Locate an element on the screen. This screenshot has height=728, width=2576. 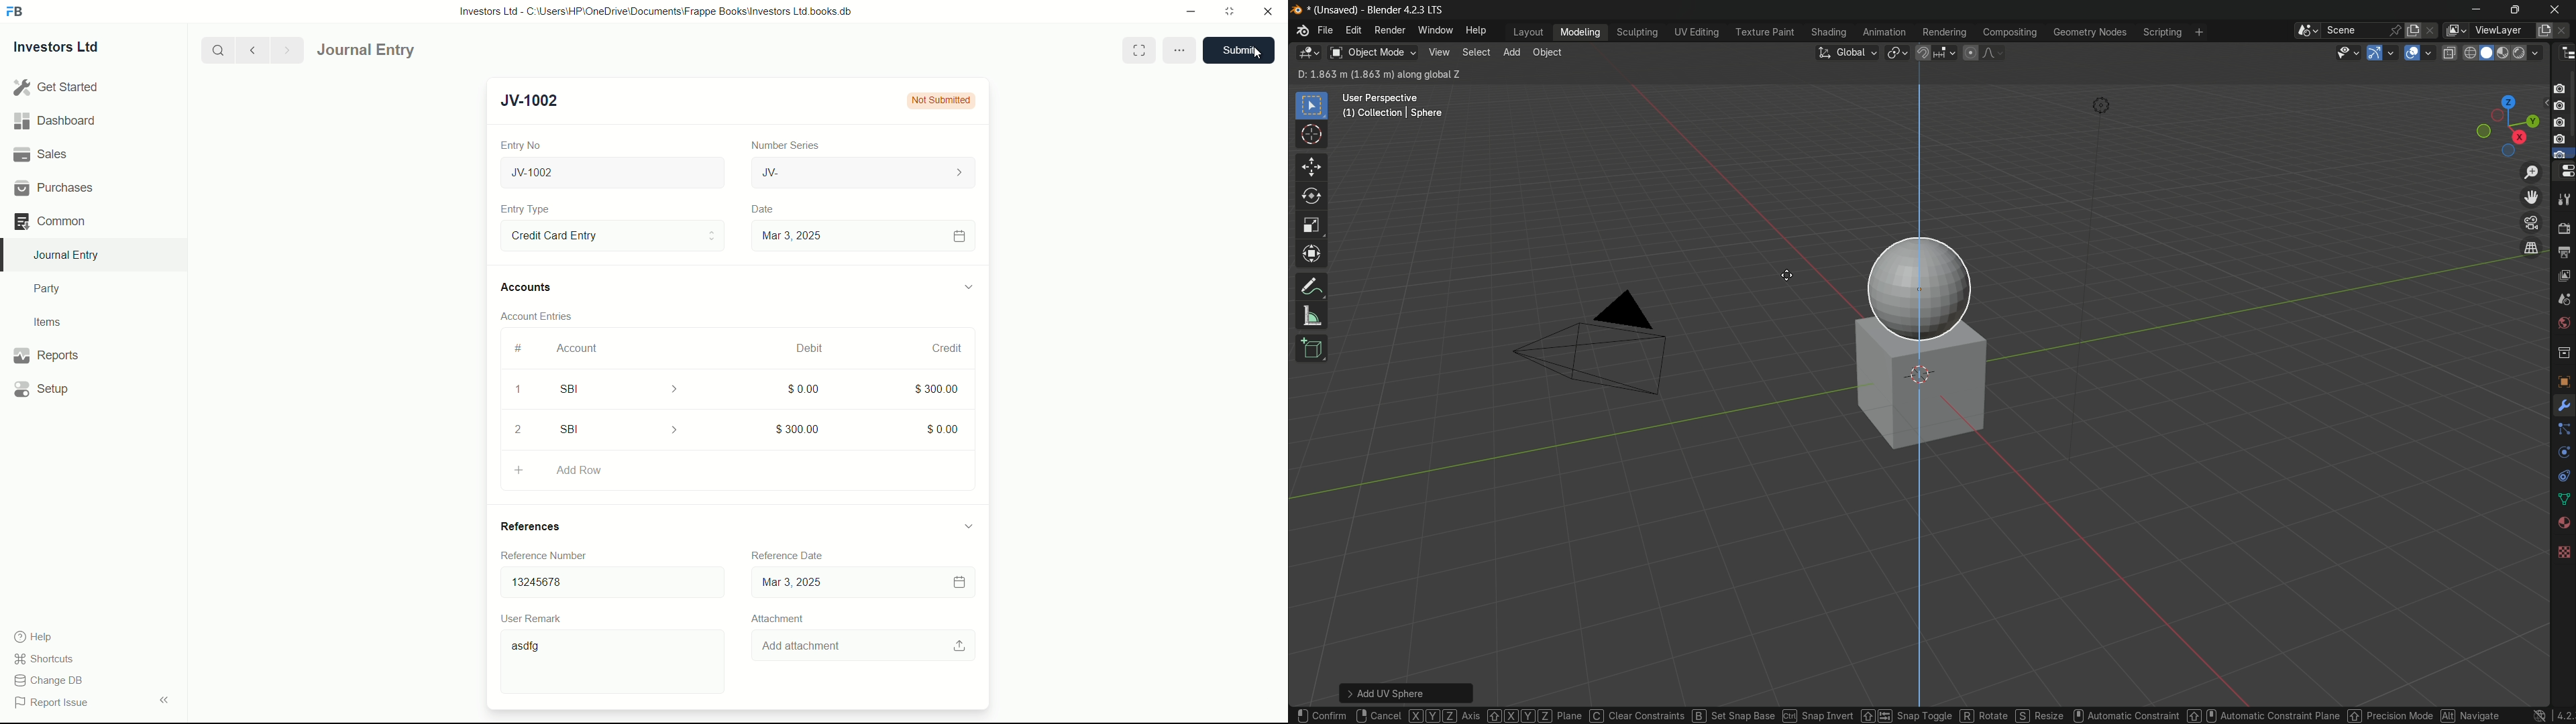
Texture Properties is located at coordinates (2564, 551).